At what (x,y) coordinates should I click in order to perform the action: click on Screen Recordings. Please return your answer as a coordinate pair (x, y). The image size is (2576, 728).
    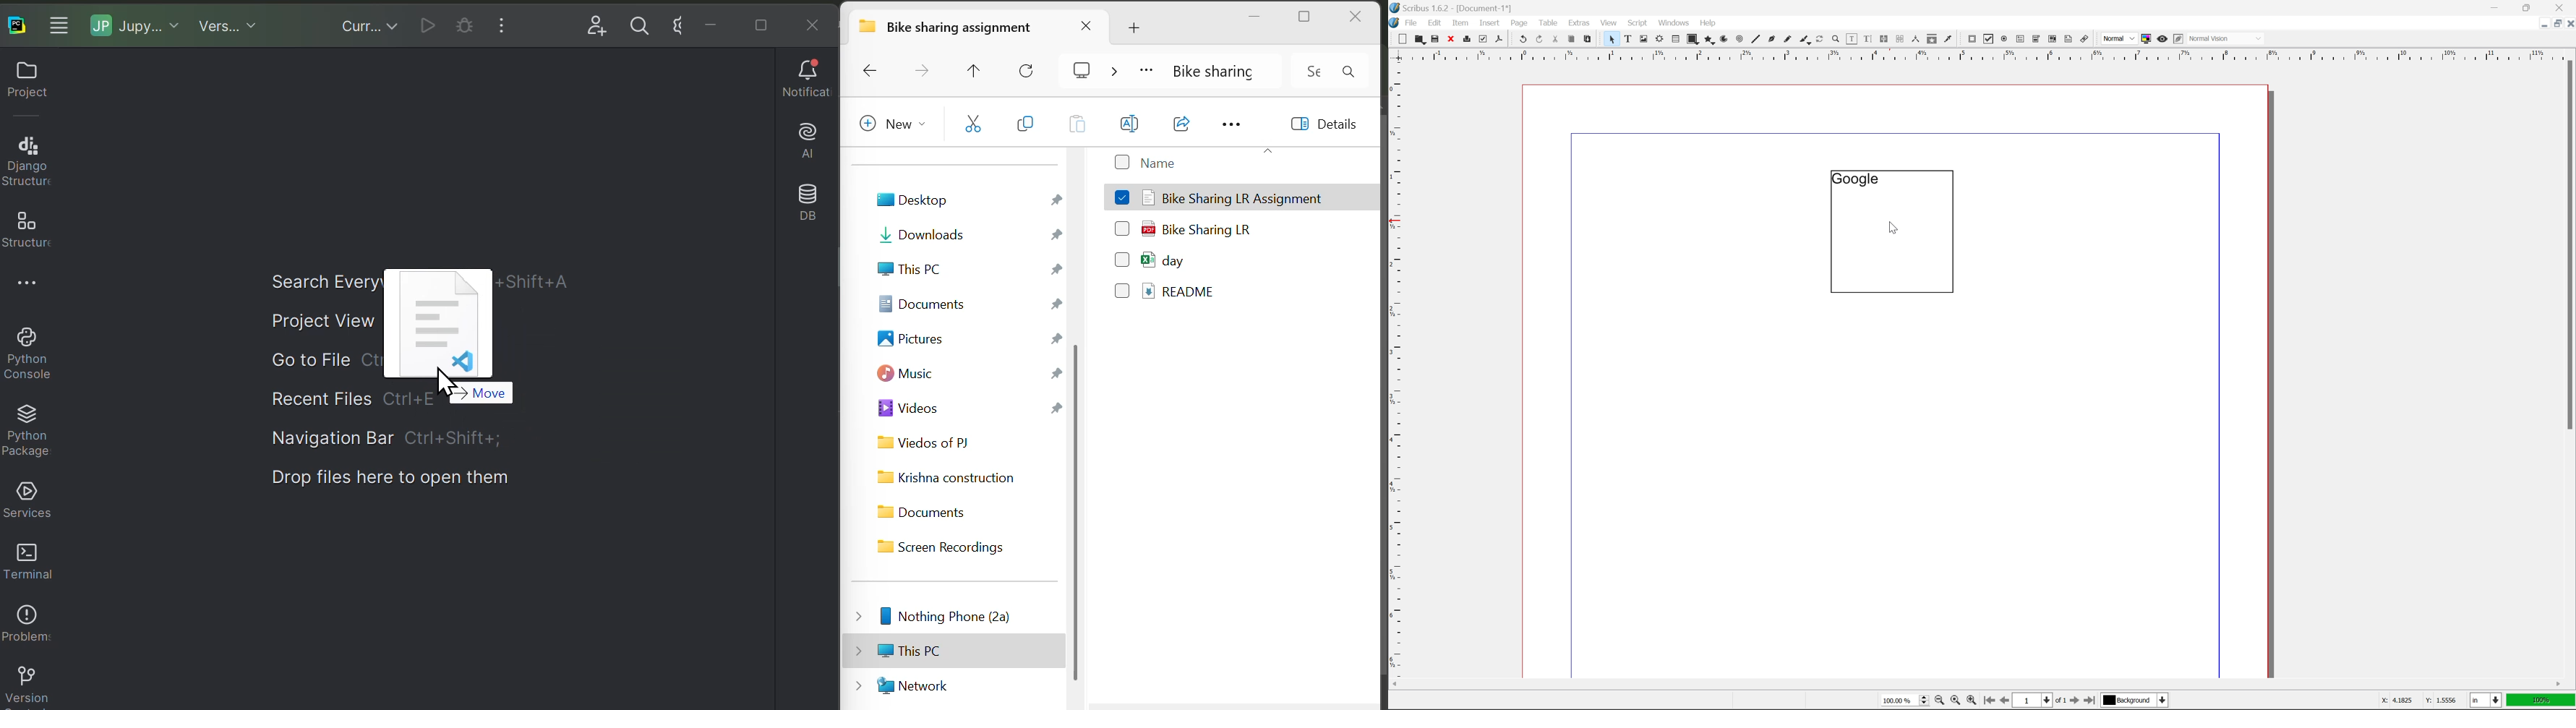
    Looking at the image, I should click on (951, 546).